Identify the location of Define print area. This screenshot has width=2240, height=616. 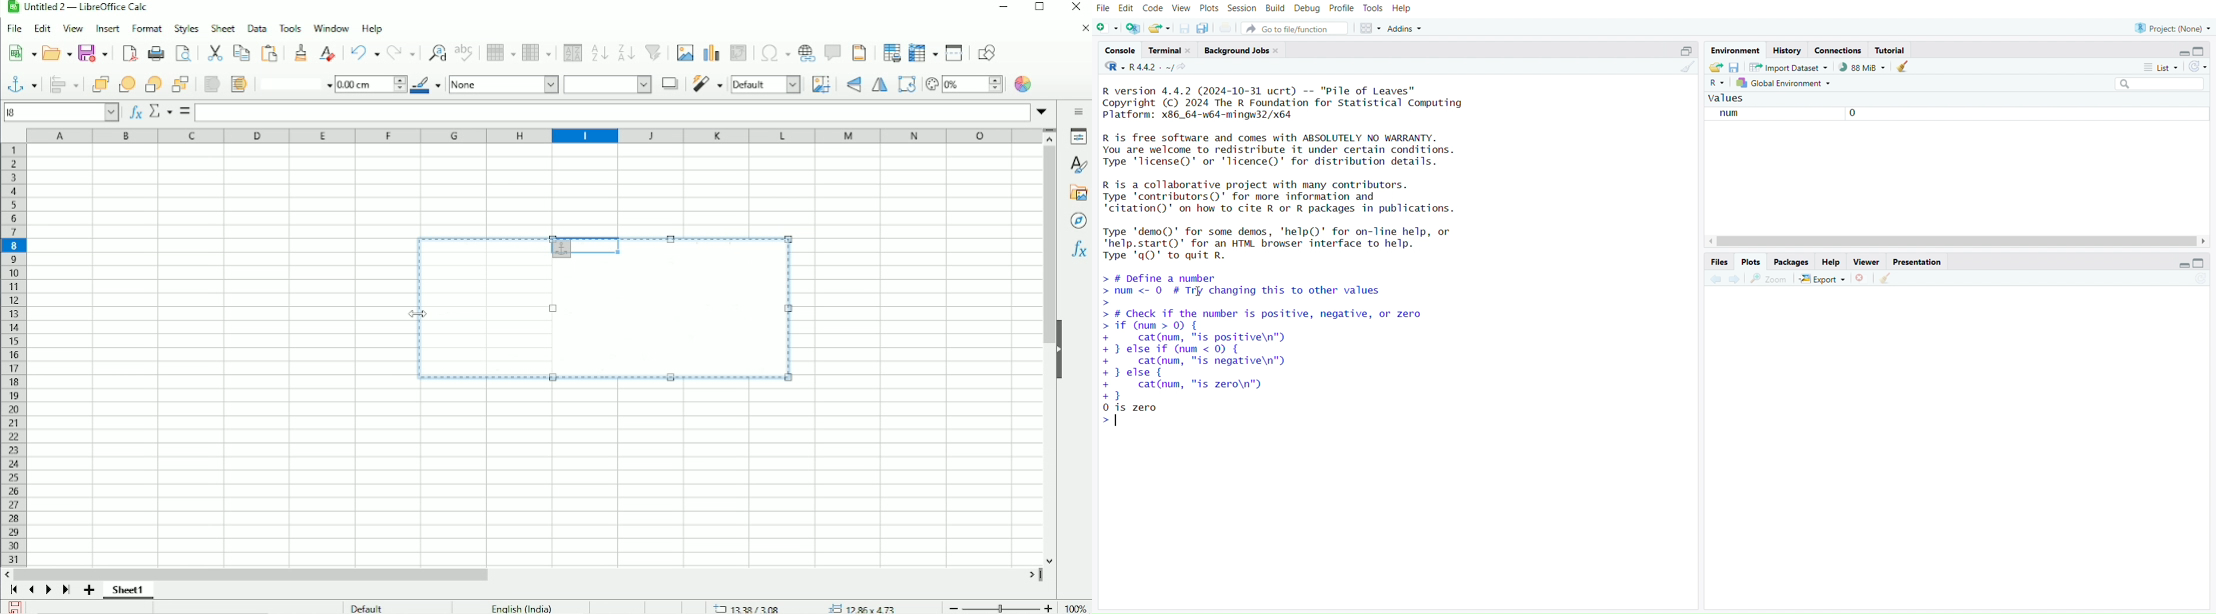
(888, 53).